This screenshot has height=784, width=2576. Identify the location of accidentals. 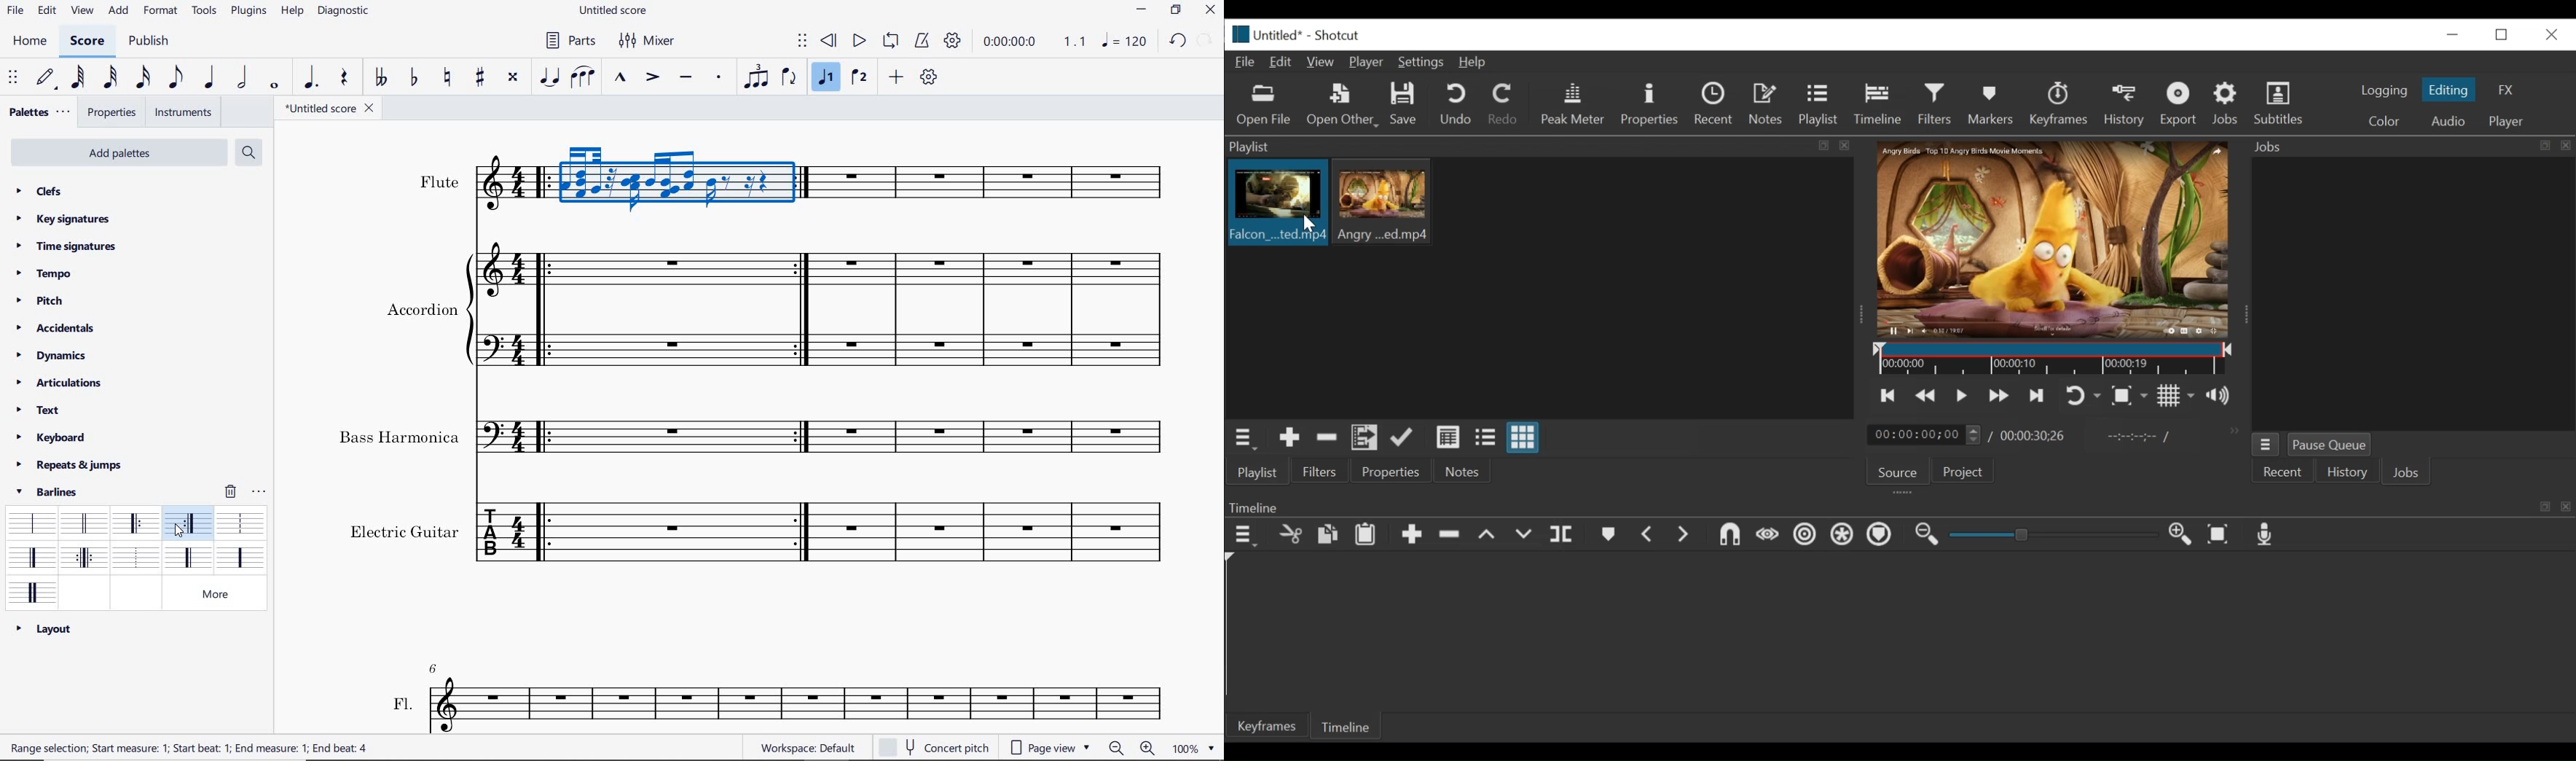
(60, 327).